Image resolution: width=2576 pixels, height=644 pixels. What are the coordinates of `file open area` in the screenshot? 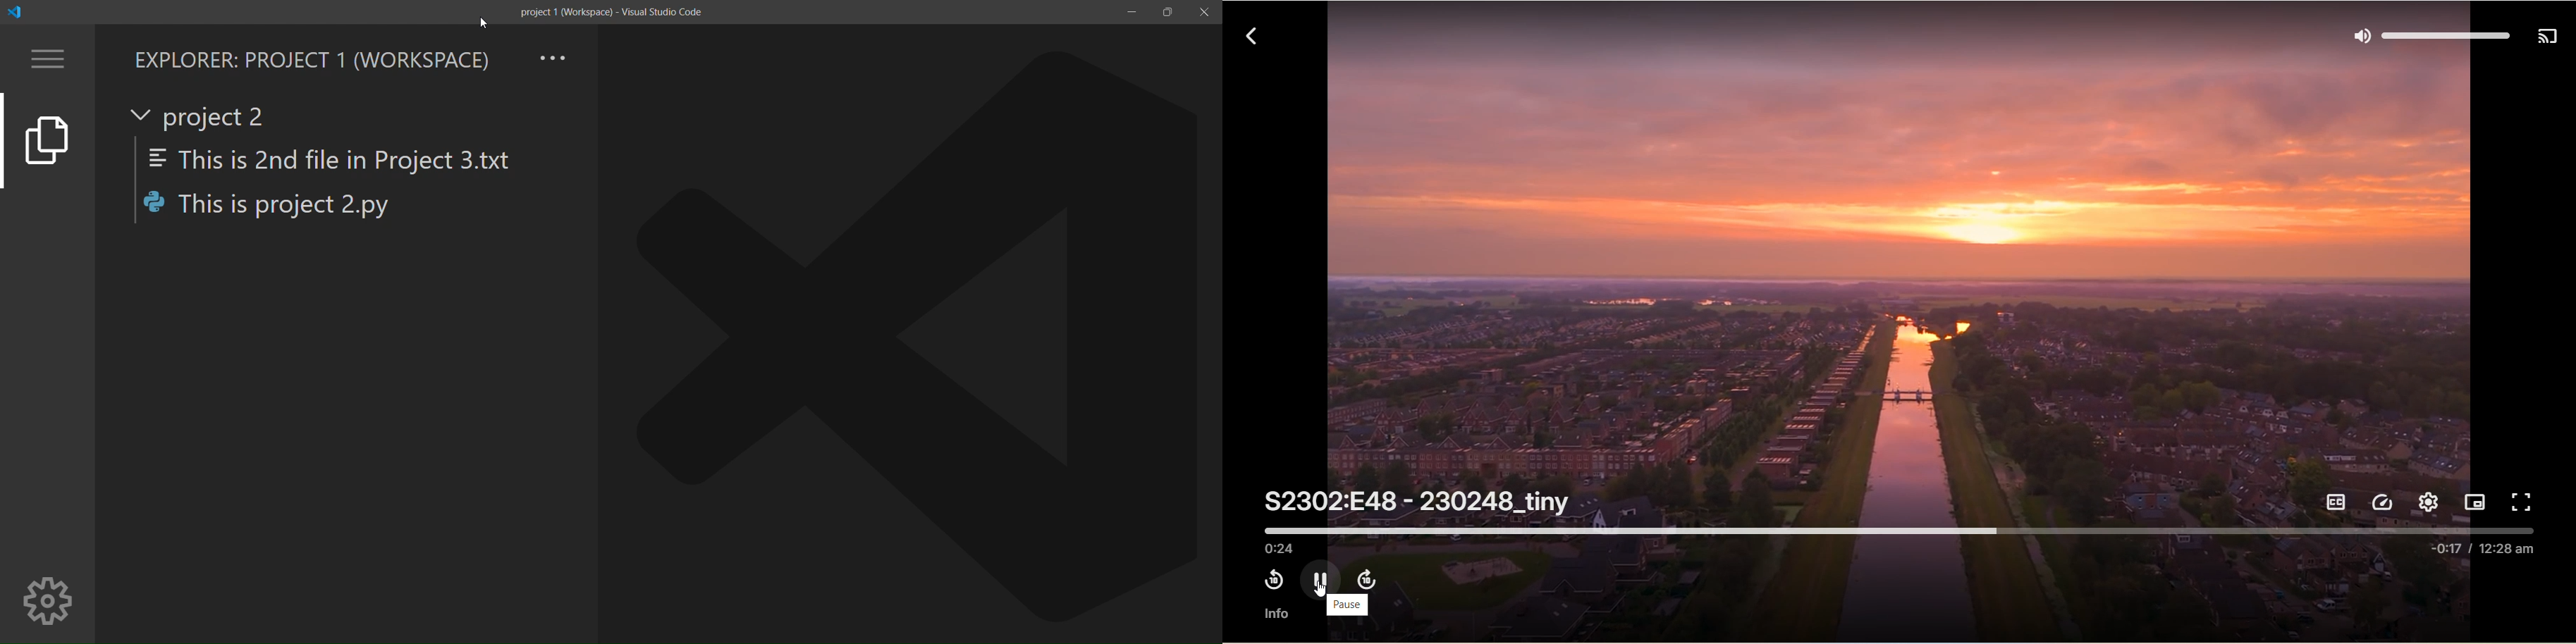 It's located at (910, 335).